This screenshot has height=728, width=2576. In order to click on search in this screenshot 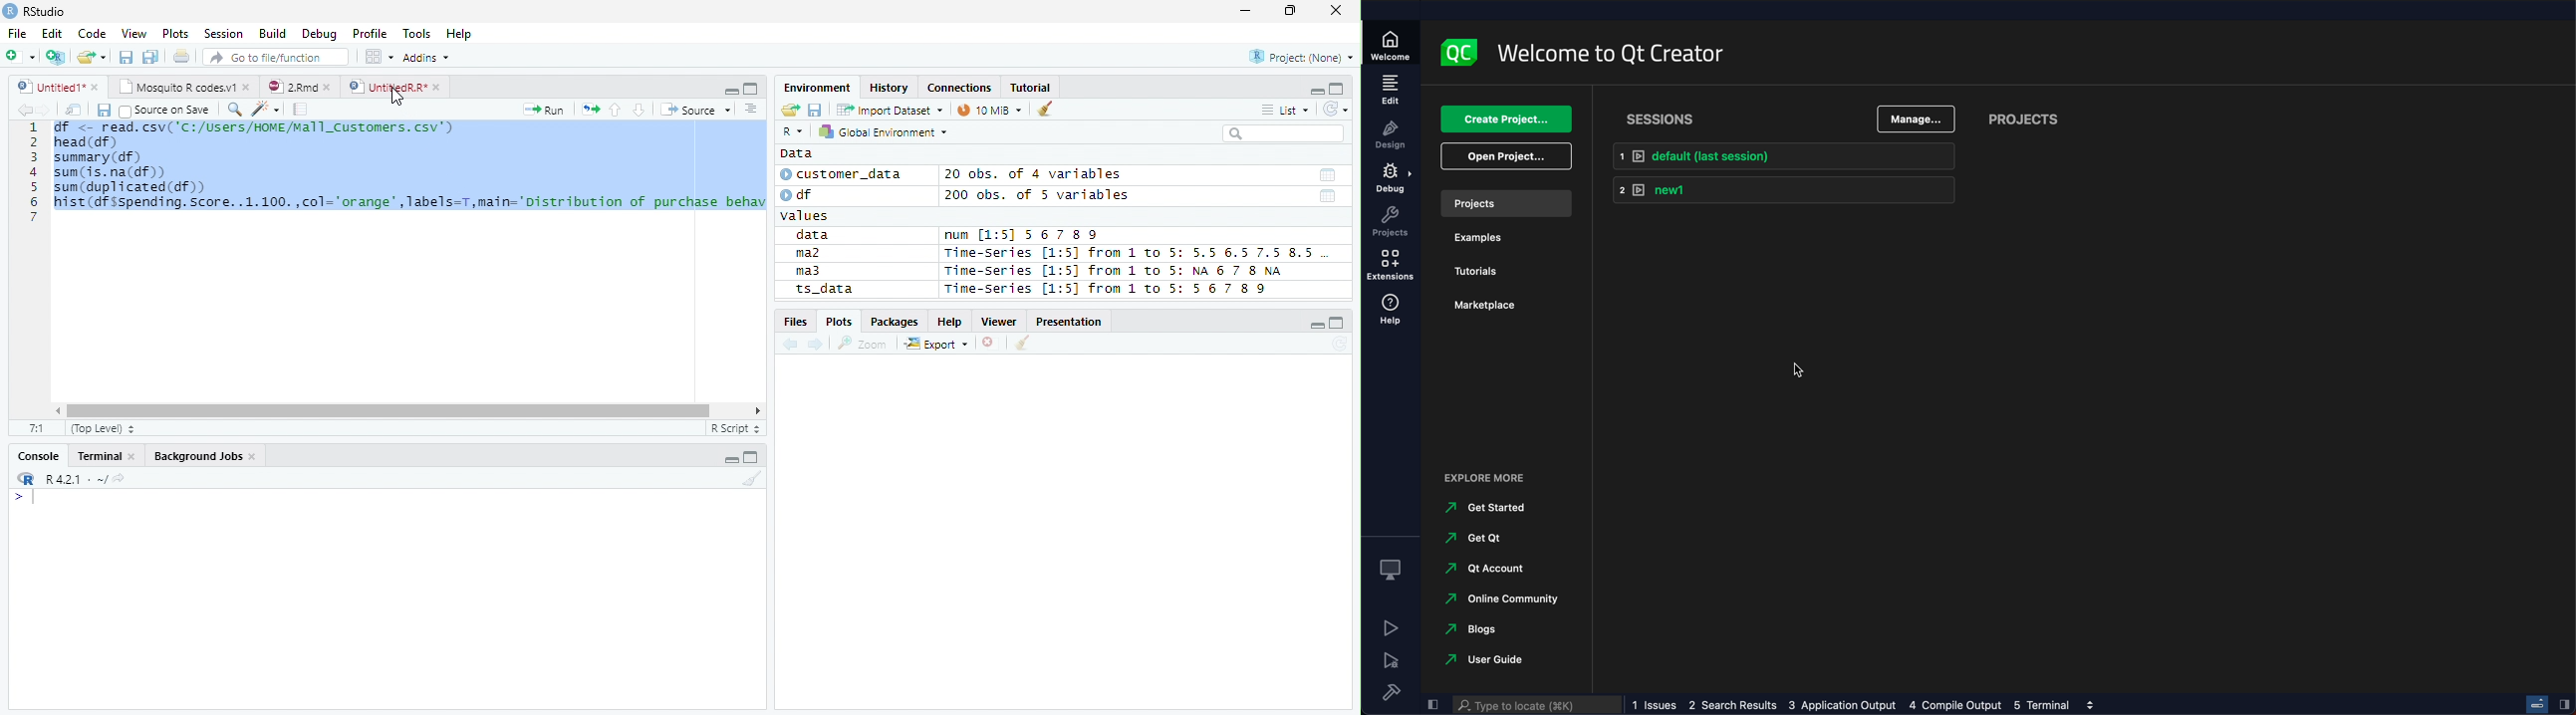, I will do `click(1540, 706)`.